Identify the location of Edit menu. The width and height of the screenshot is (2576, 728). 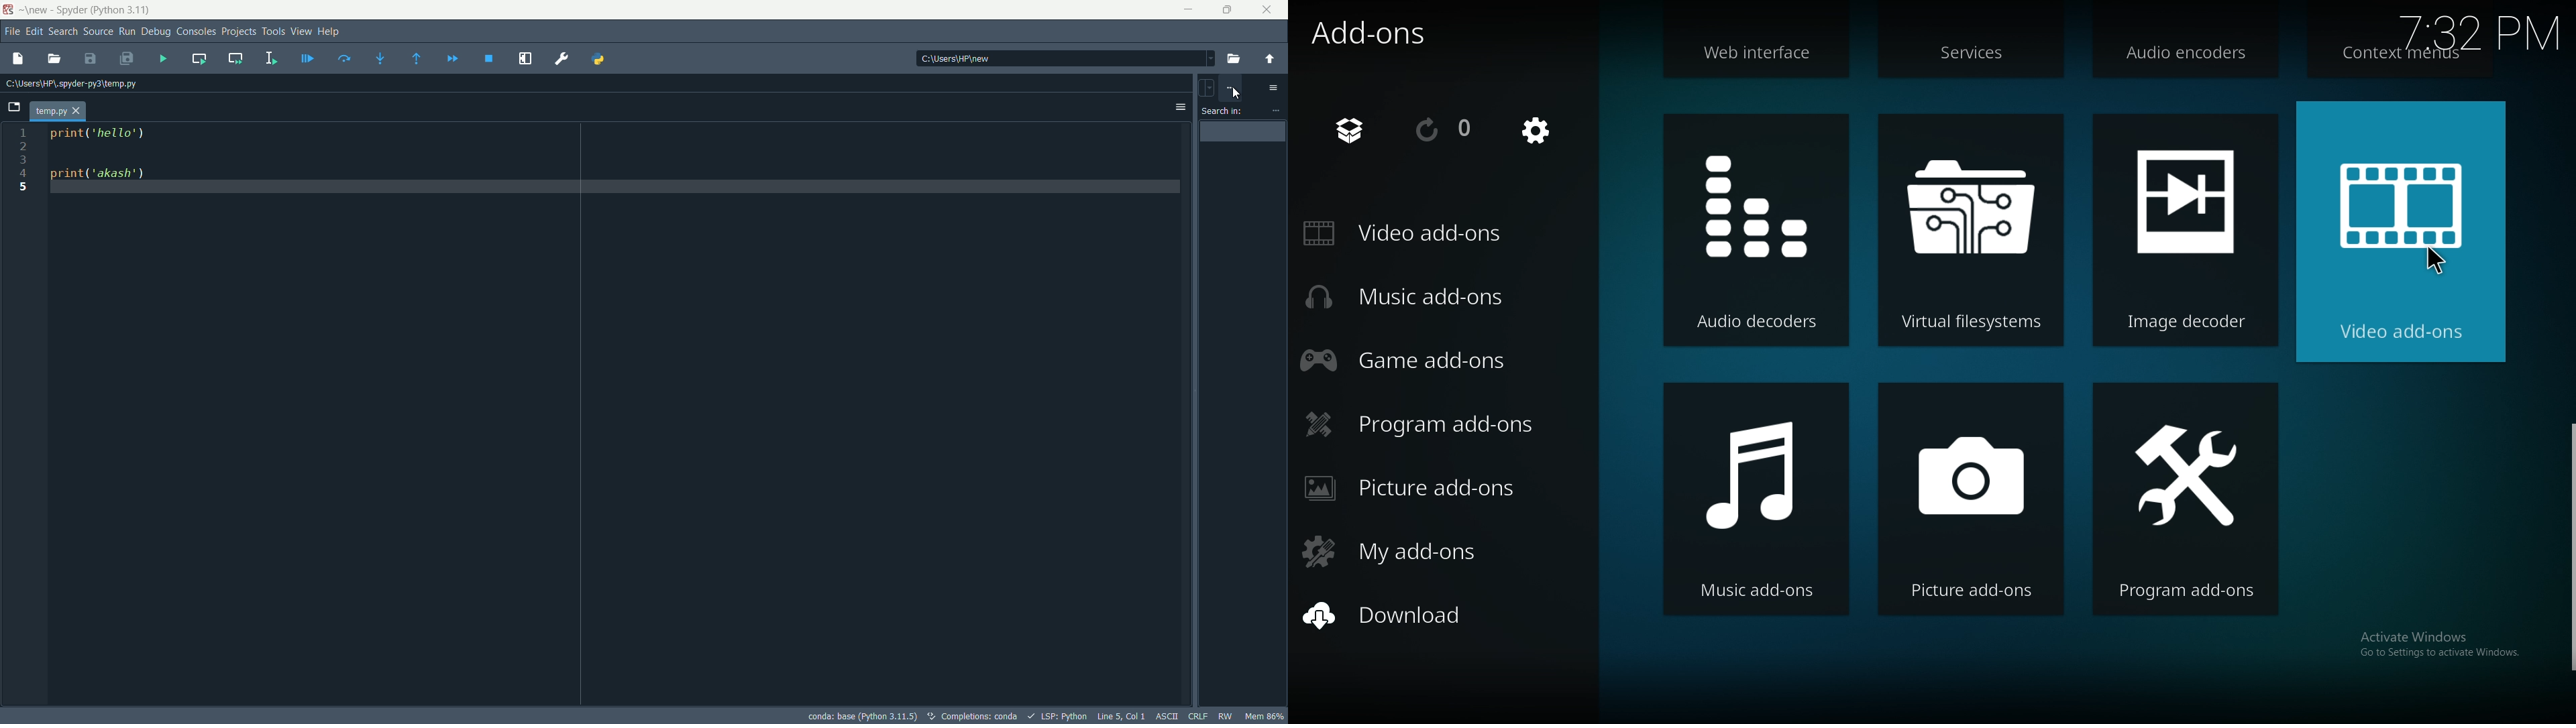
(33, 31).